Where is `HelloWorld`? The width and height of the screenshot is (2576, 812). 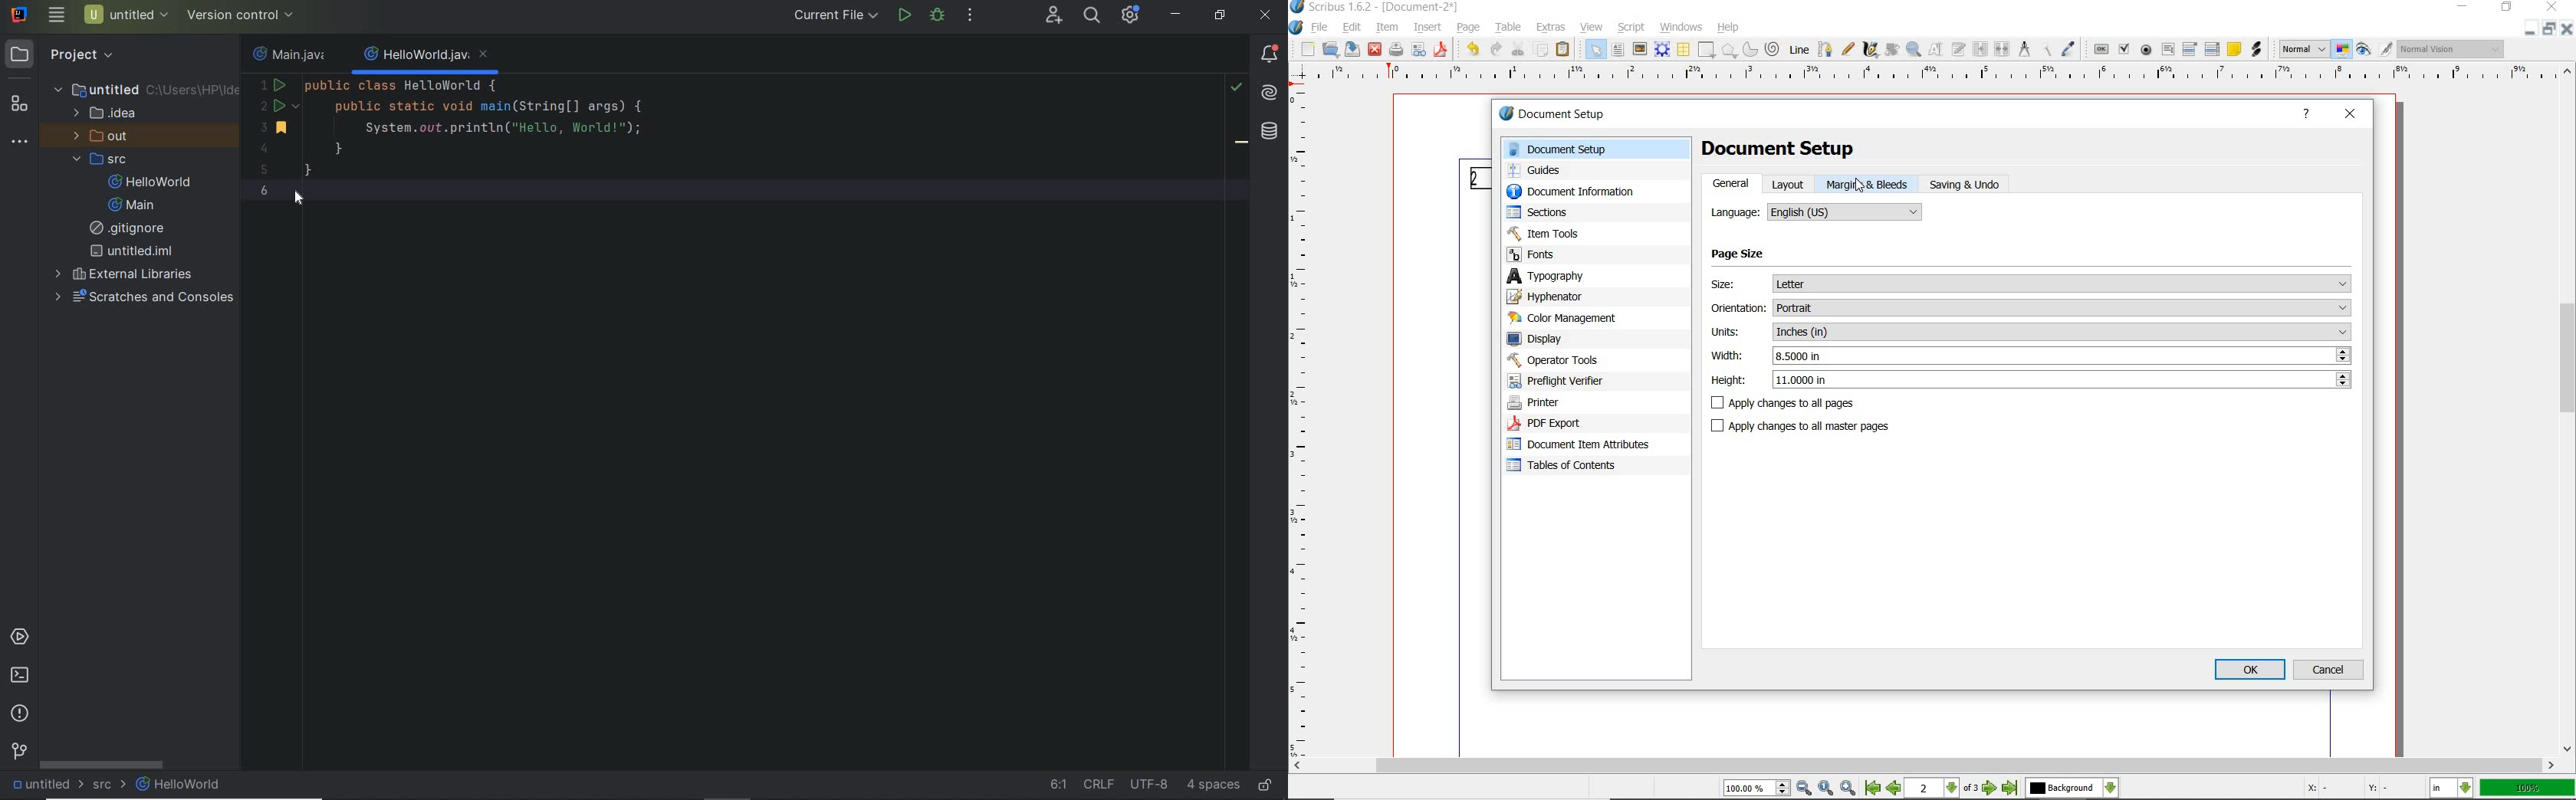 HelloWorld is located at coordinates (153, 182).